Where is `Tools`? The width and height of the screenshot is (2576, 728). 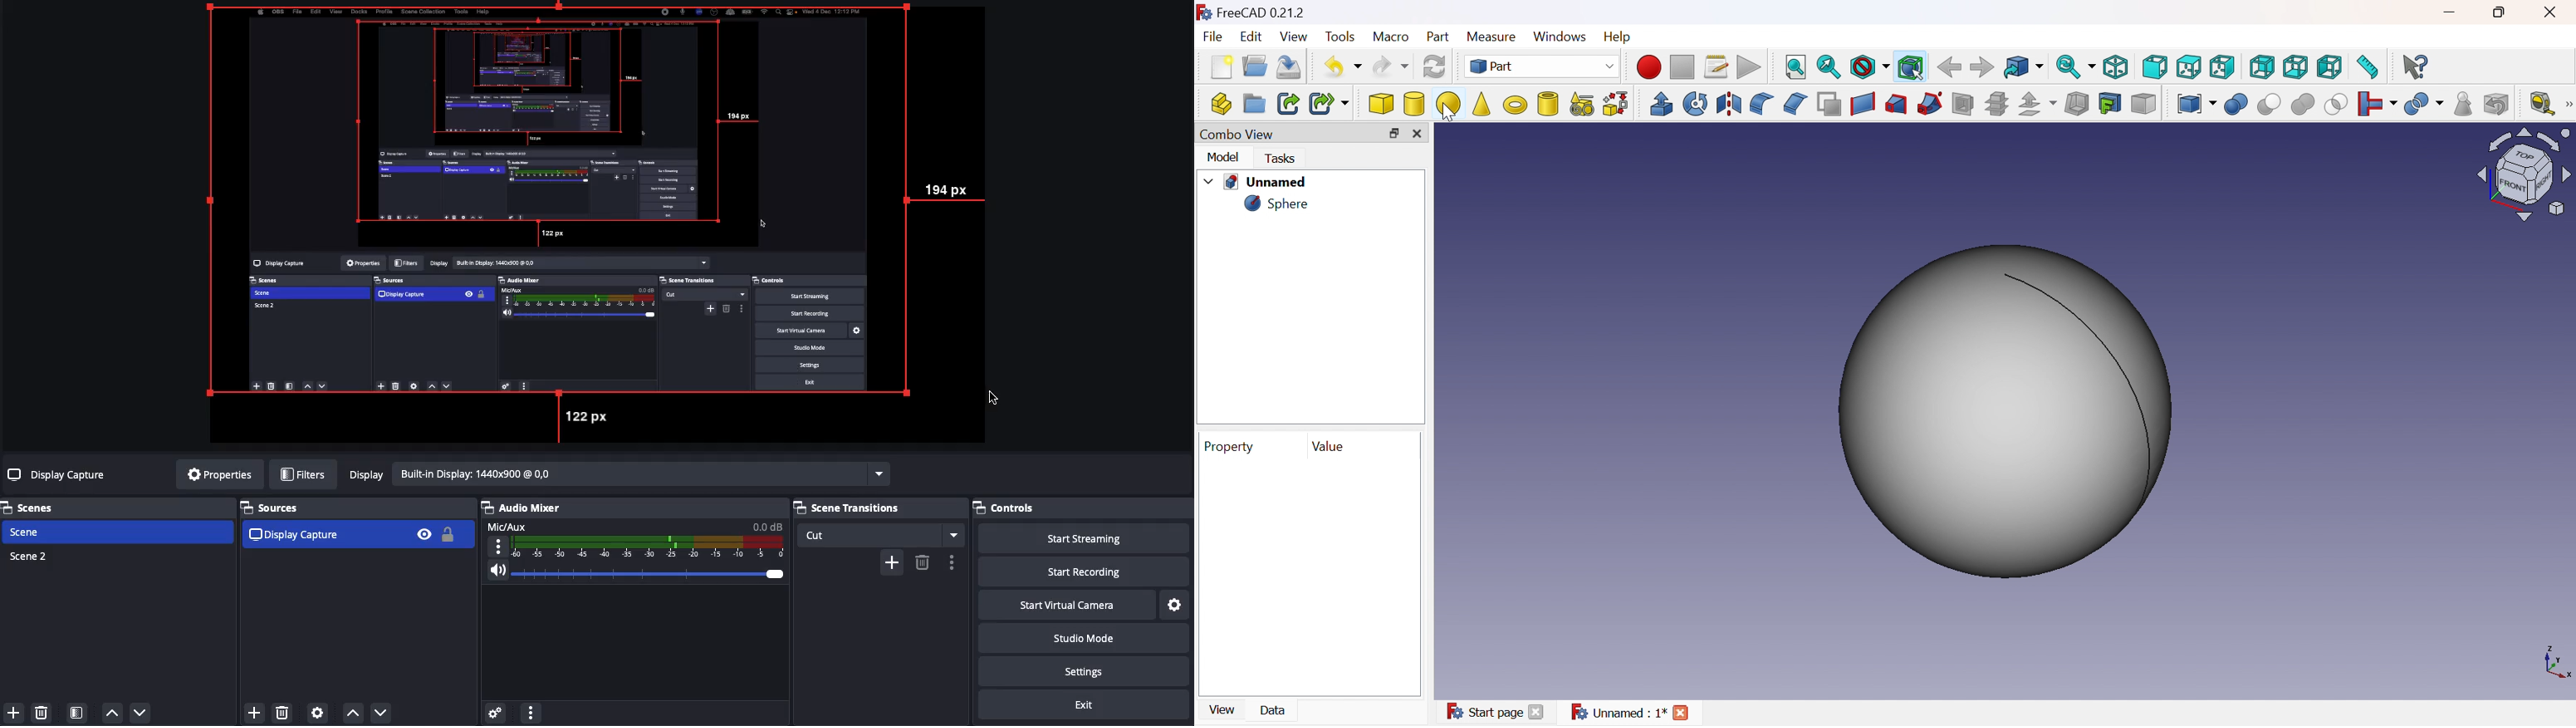 Tools is located at coordinates (1342, 37).